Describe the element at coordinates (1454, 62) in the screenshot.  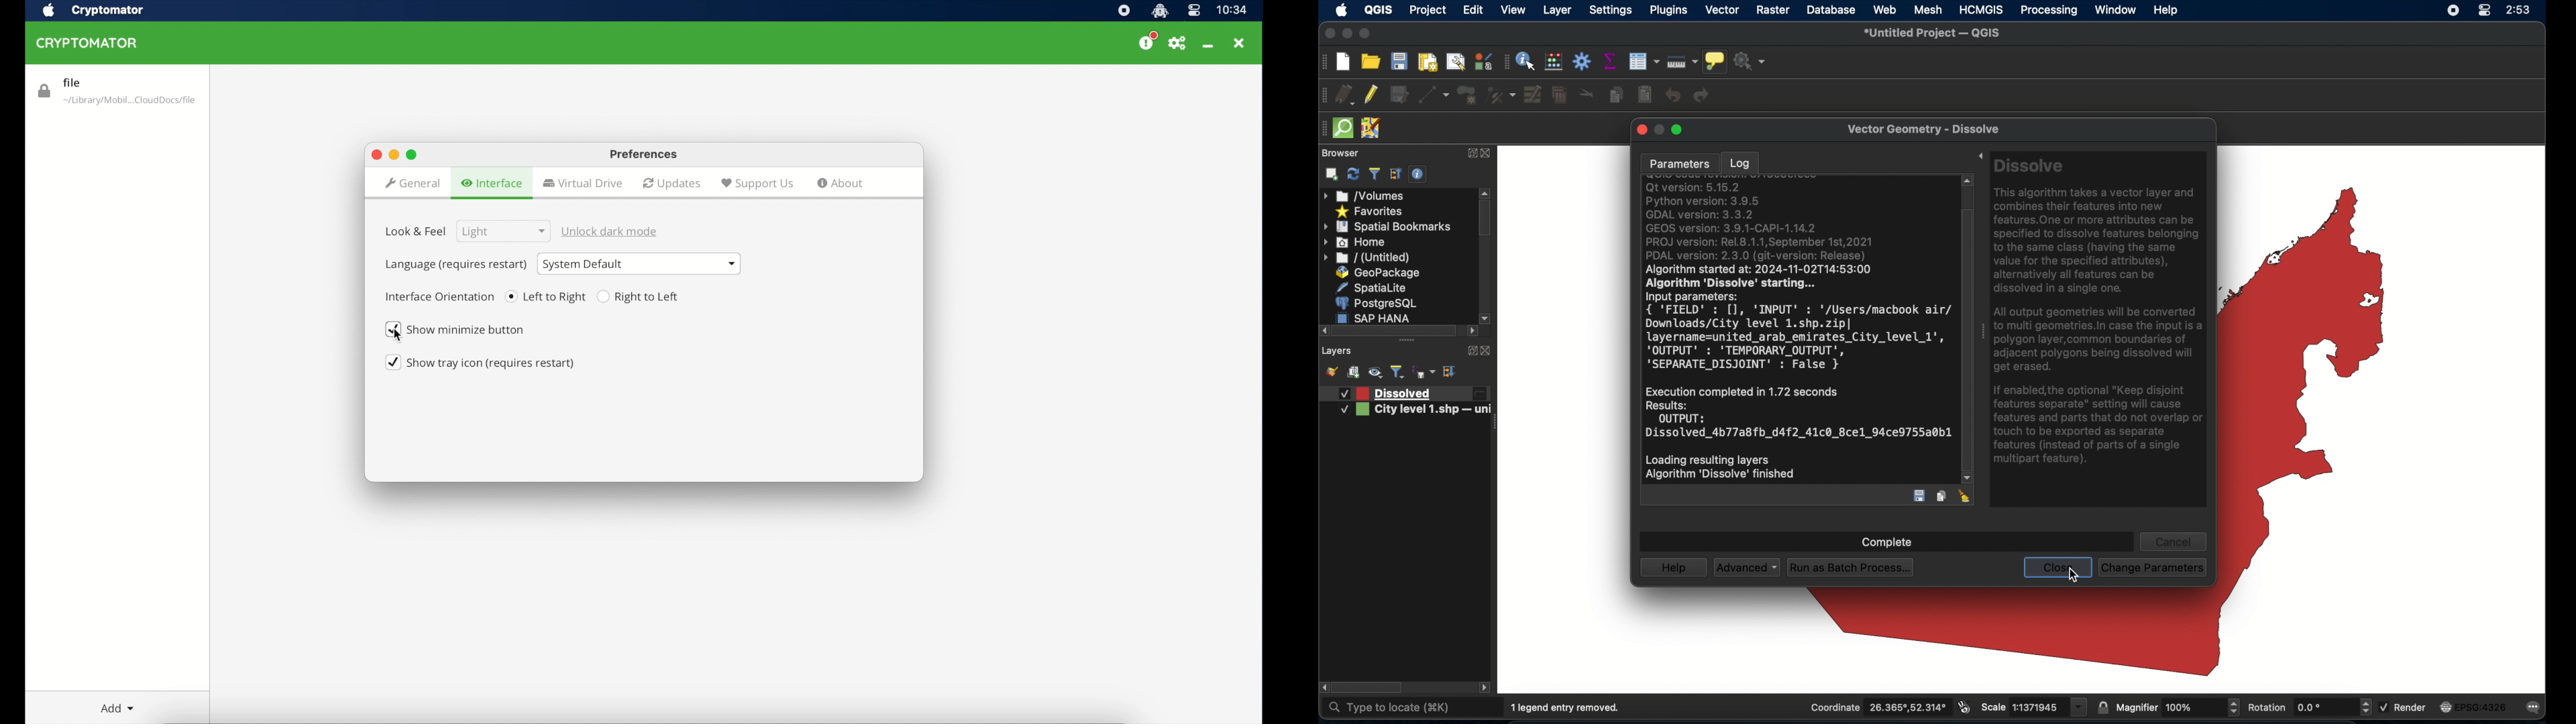
I see `open layout manager` at that location.